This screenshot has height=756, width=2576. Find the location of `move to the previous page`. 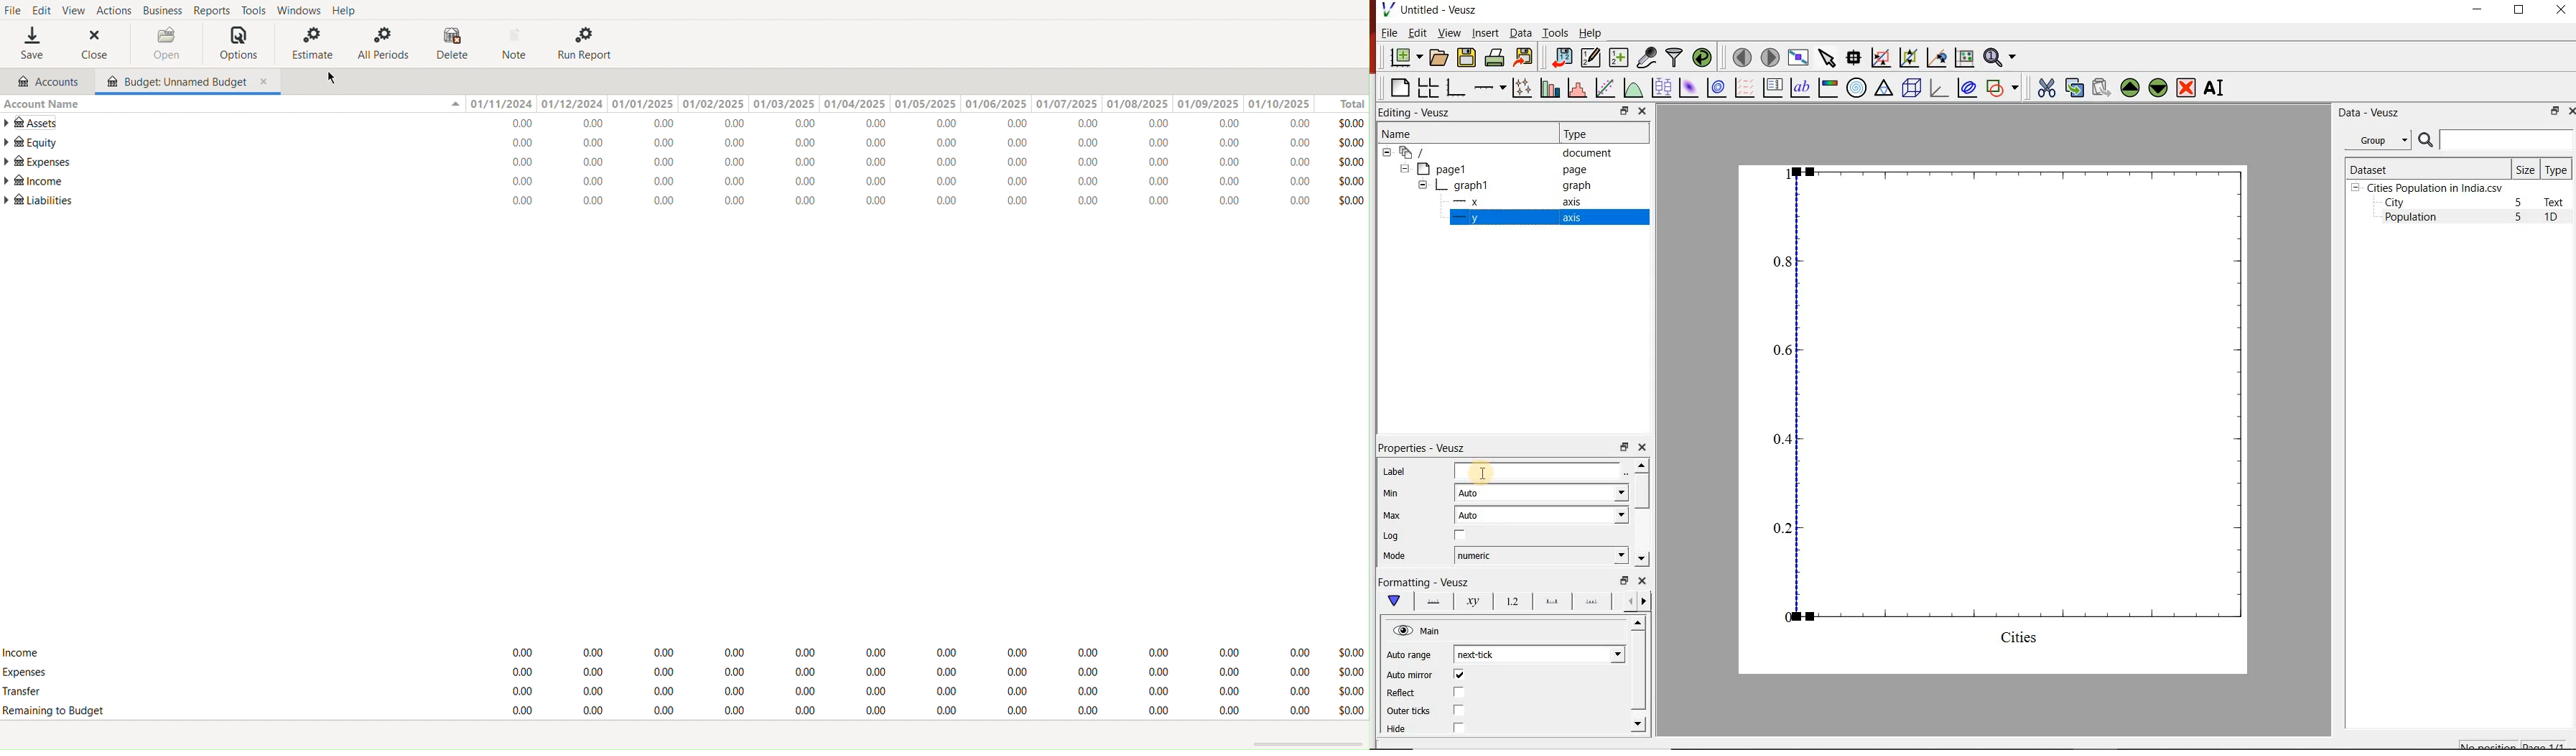

move to the previous page is located at coordinates (1740, 56).